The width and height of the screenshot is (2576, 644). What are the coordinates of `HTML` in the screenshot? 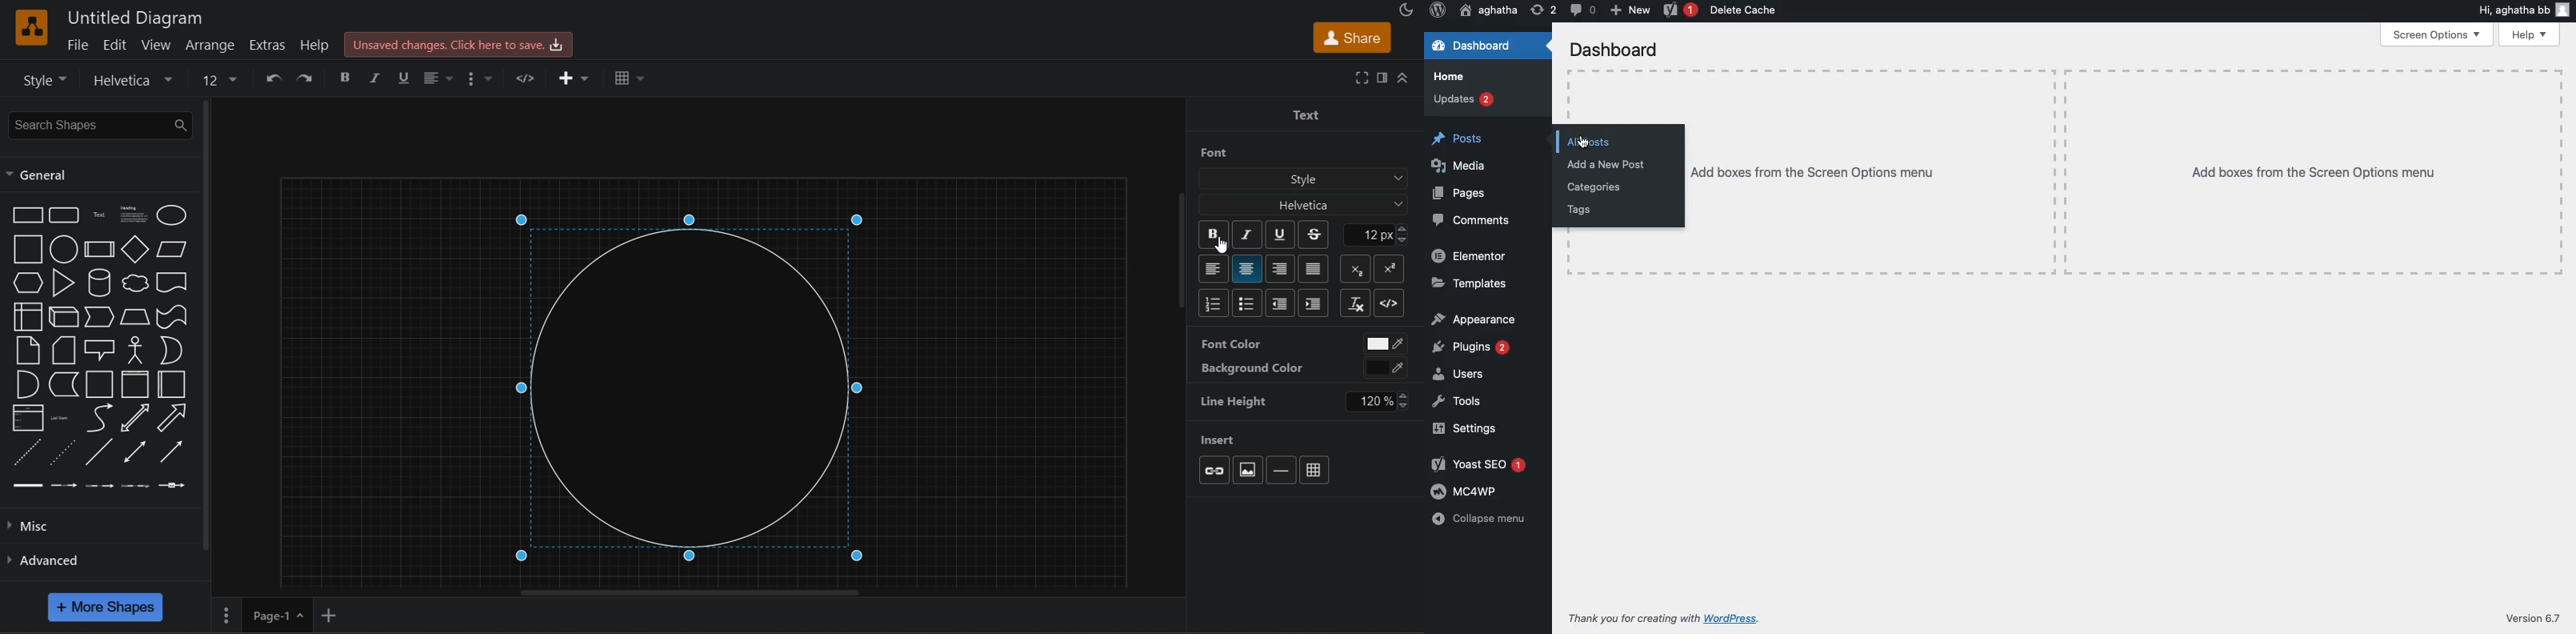 It's located at (528, 77).